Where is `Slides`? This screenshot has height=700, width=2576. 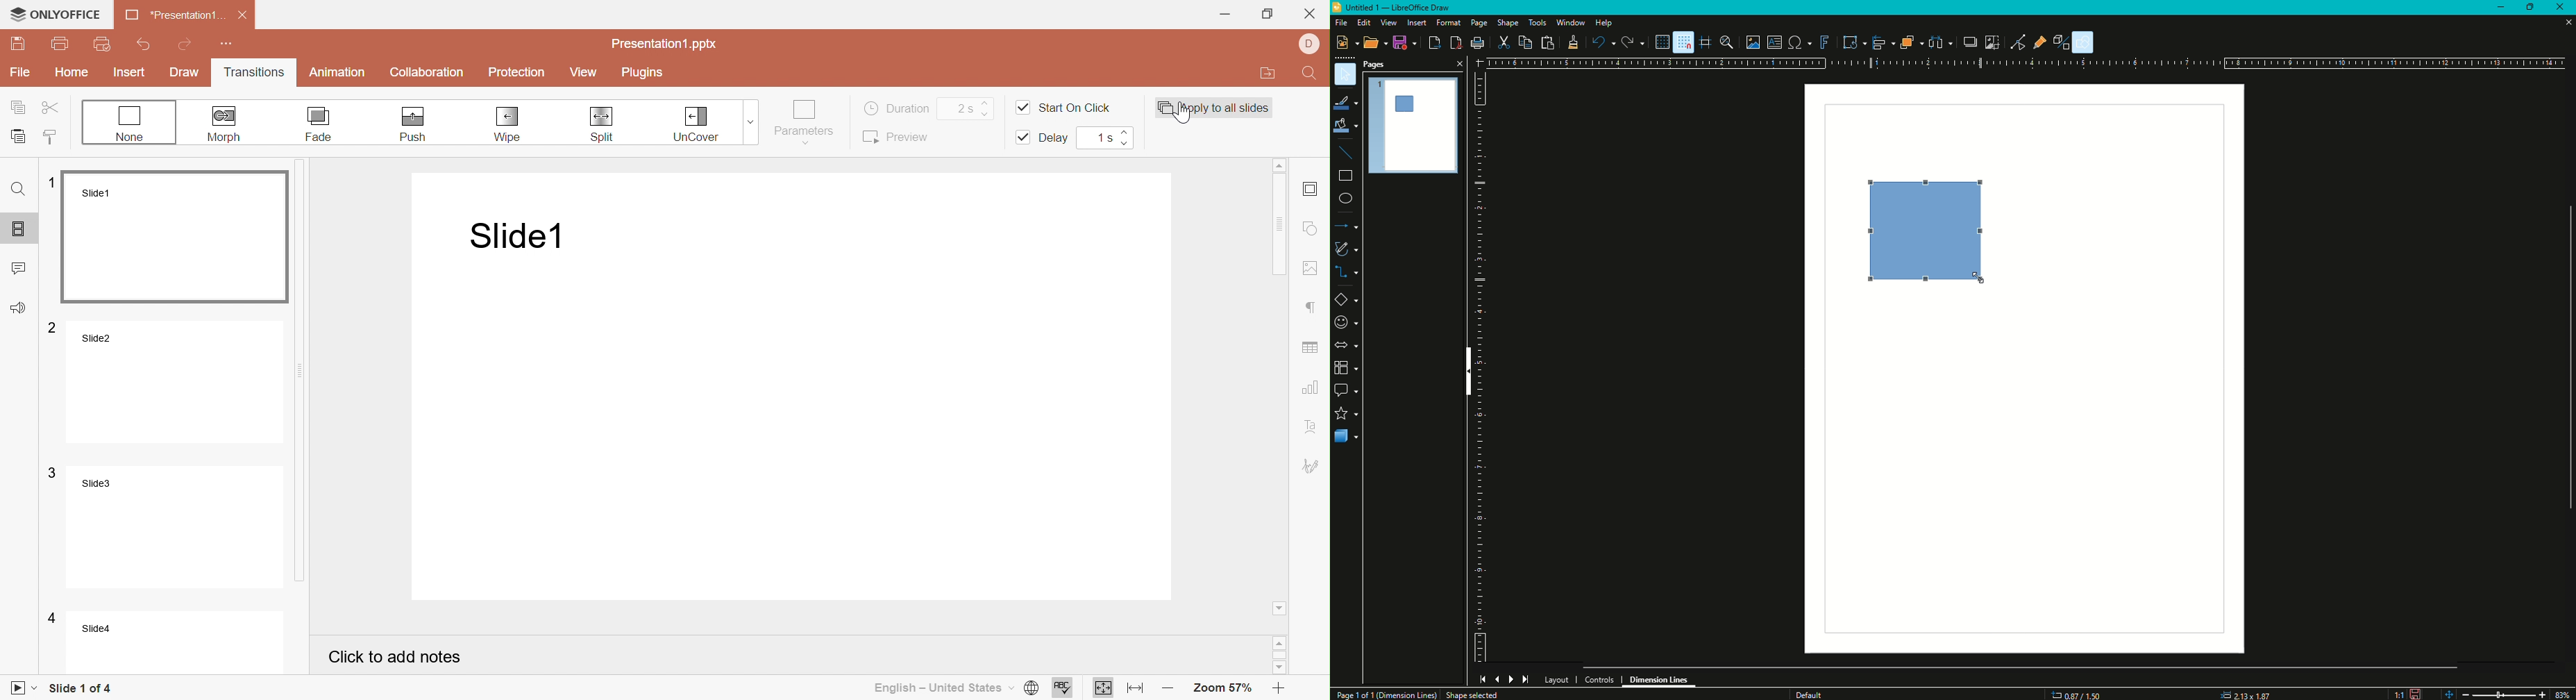
Slides is located at coordinates (17, 228).